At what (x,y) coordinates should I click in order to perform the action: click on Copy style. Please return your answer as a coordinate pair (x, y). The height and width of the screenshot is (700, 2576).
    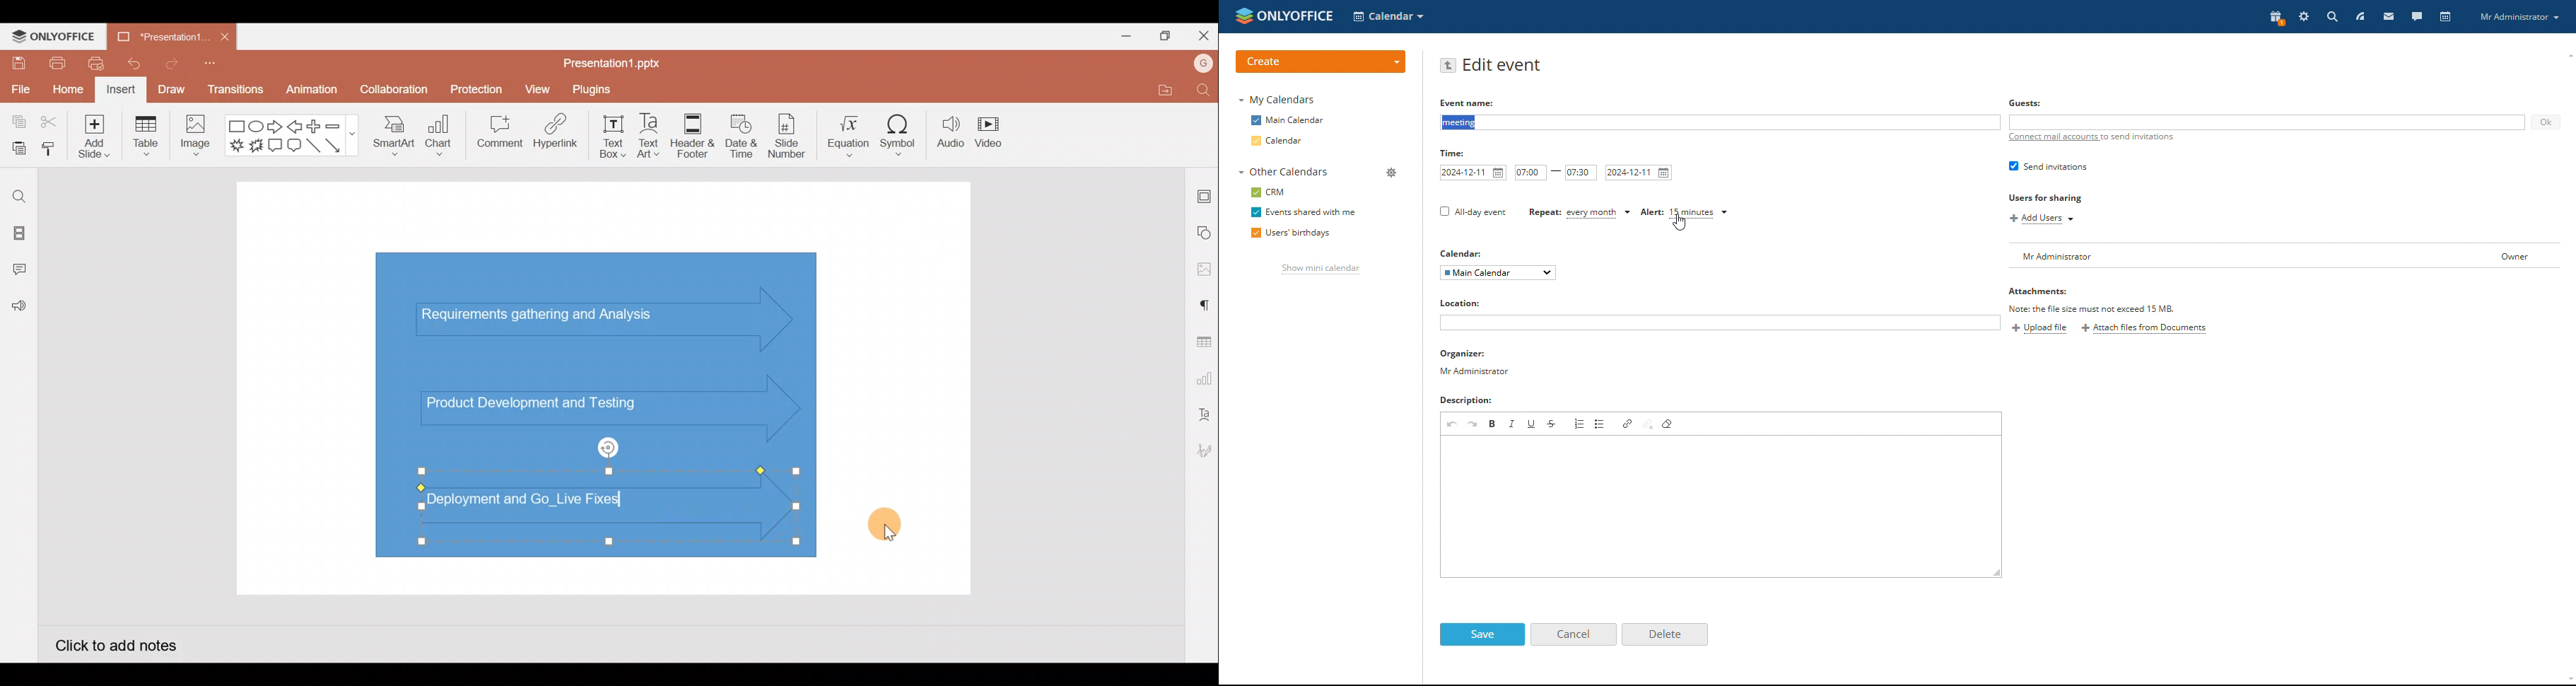
    Looking at the image, I should click on (50, 151).